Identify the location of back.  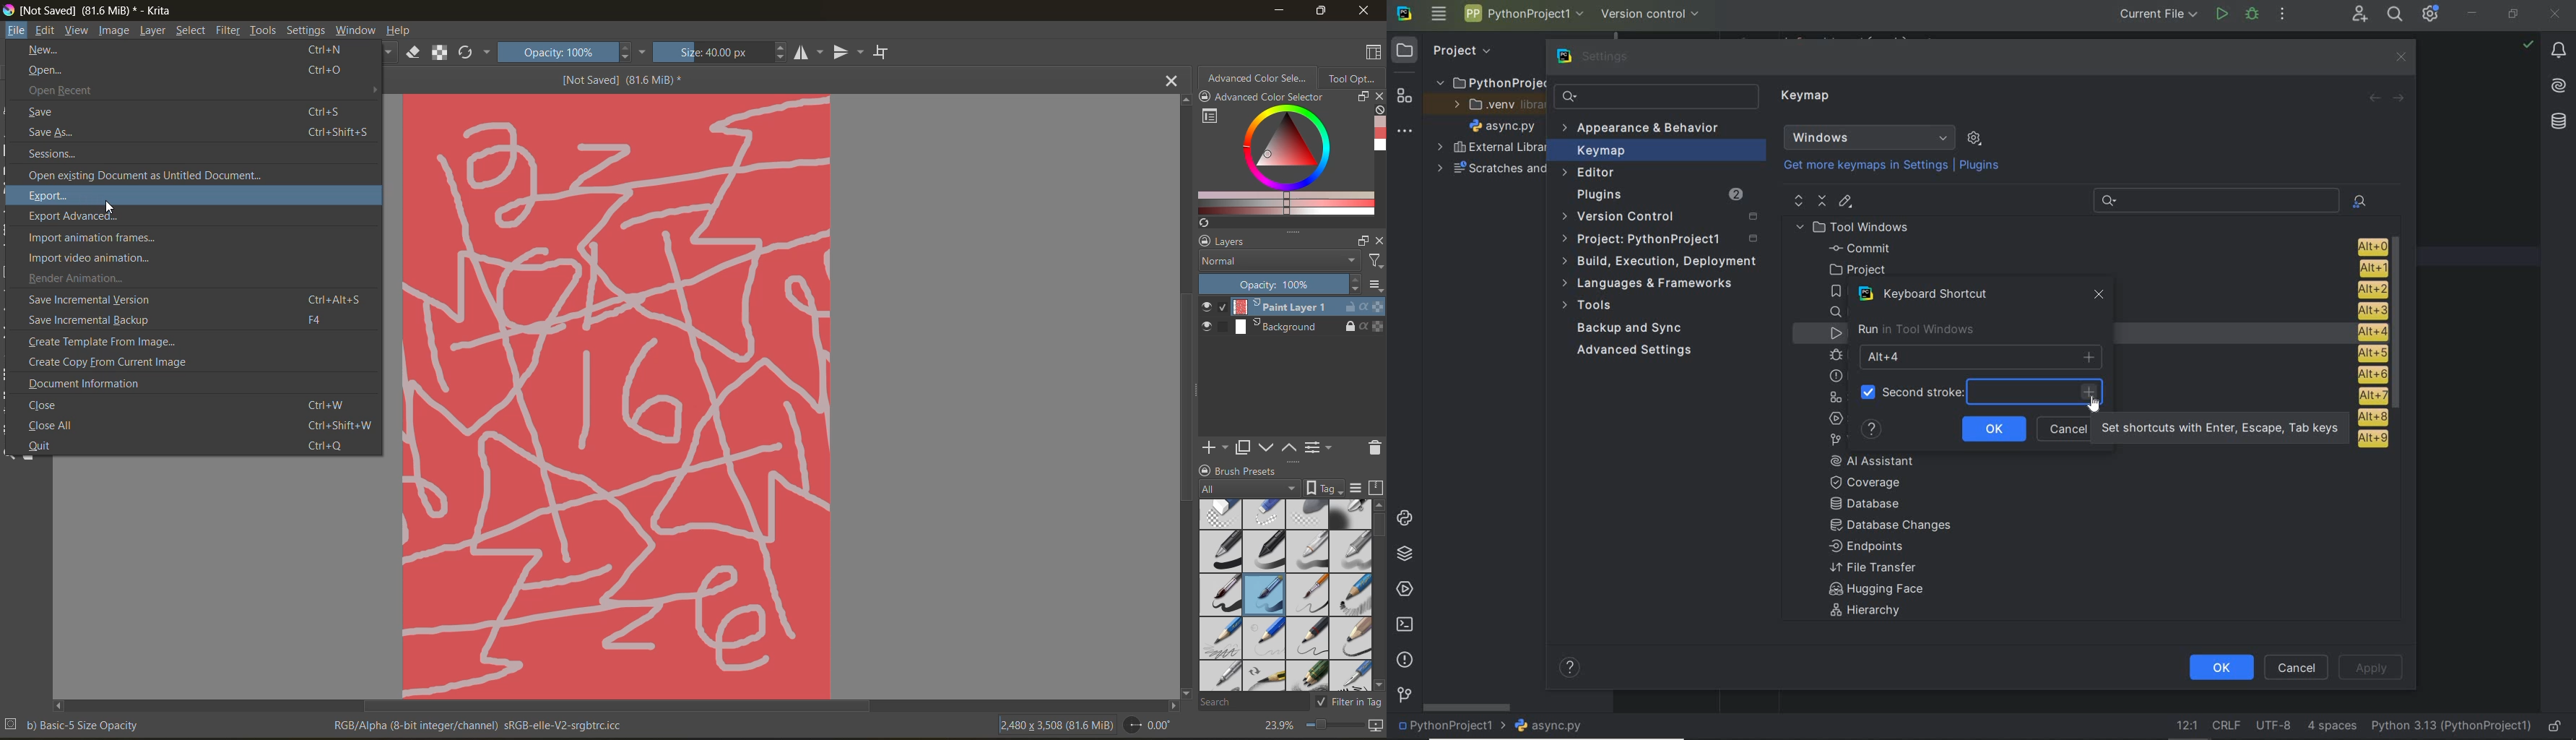
(2375, 99).